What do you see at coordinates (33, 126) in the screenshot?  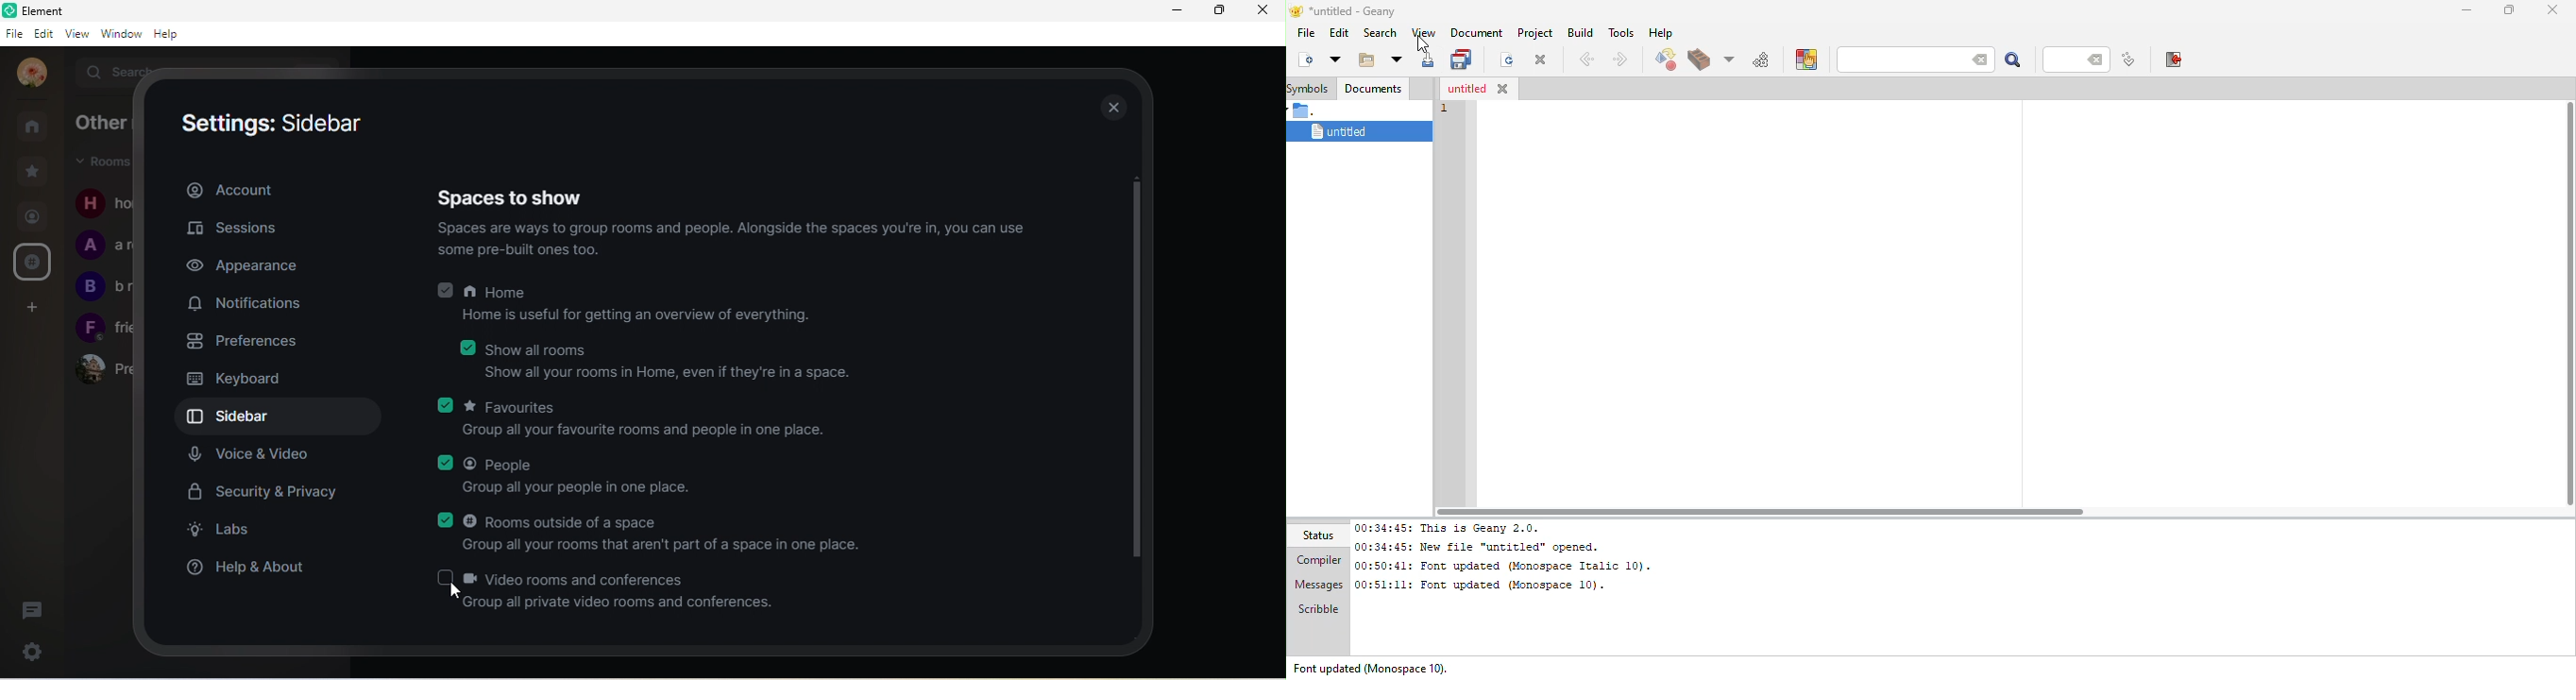 I see `all rooms` at bounding box center [33, 126].